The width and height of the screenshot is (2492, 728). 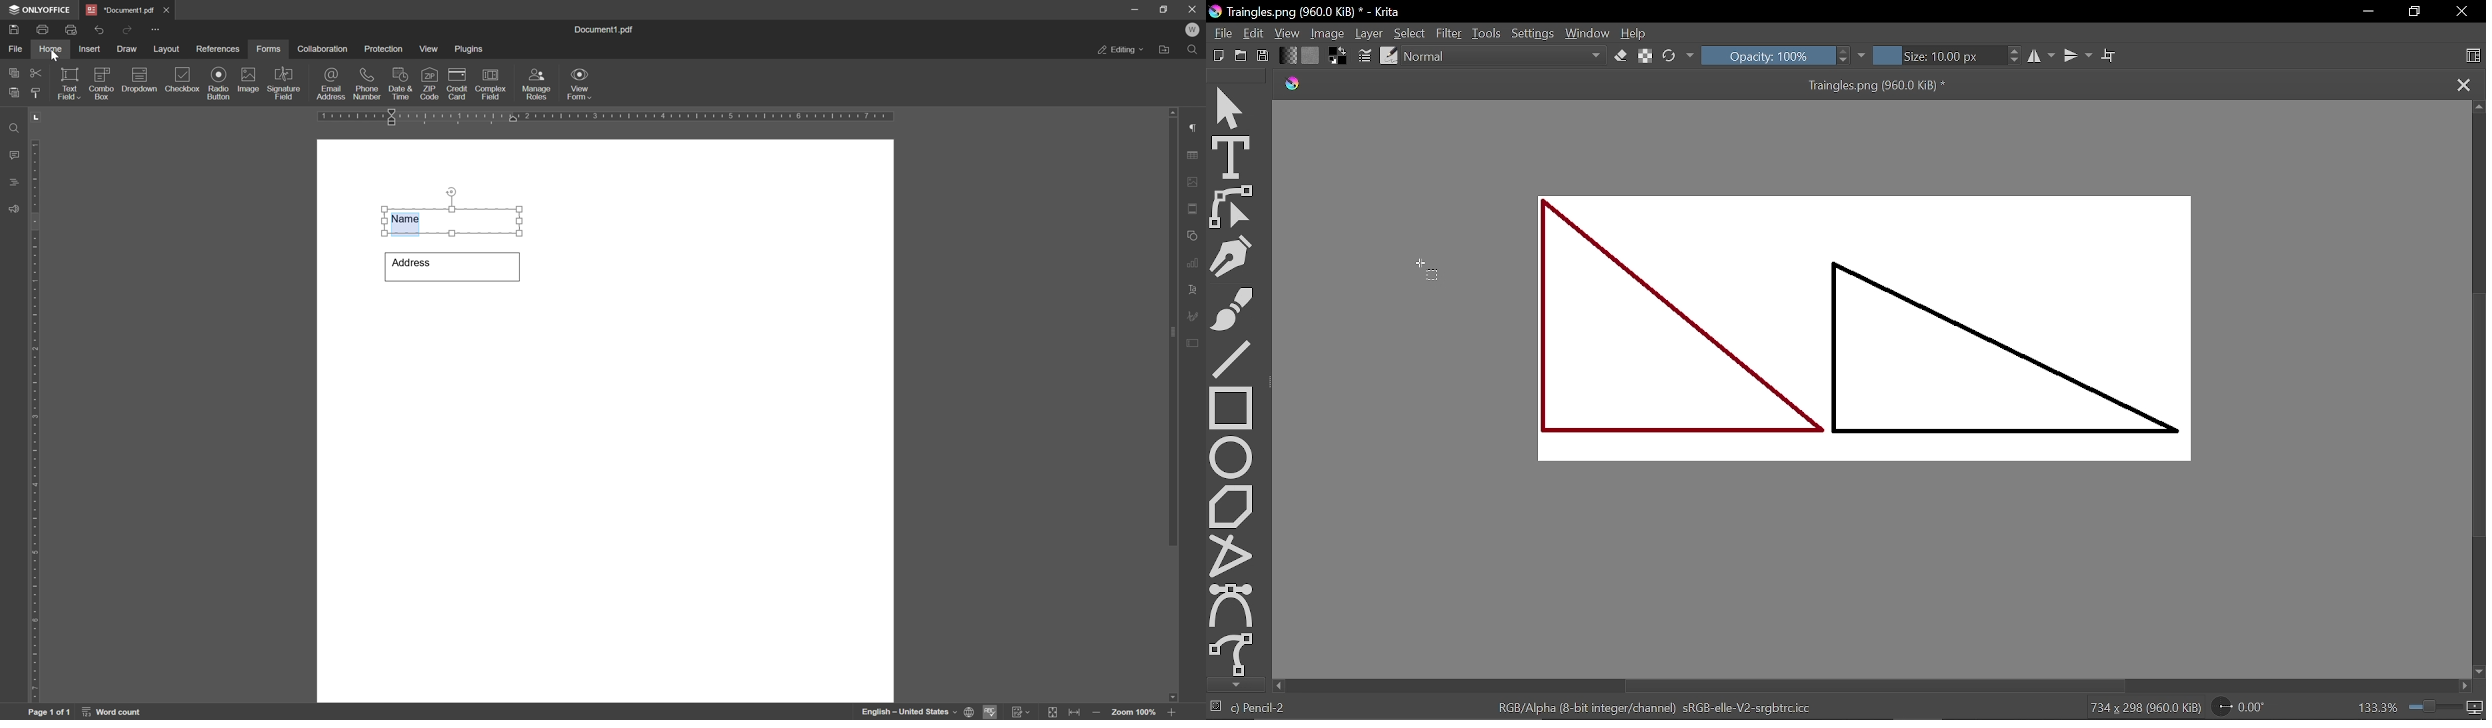 I want to click on Calligraphy, so click(x=1233, y=256).